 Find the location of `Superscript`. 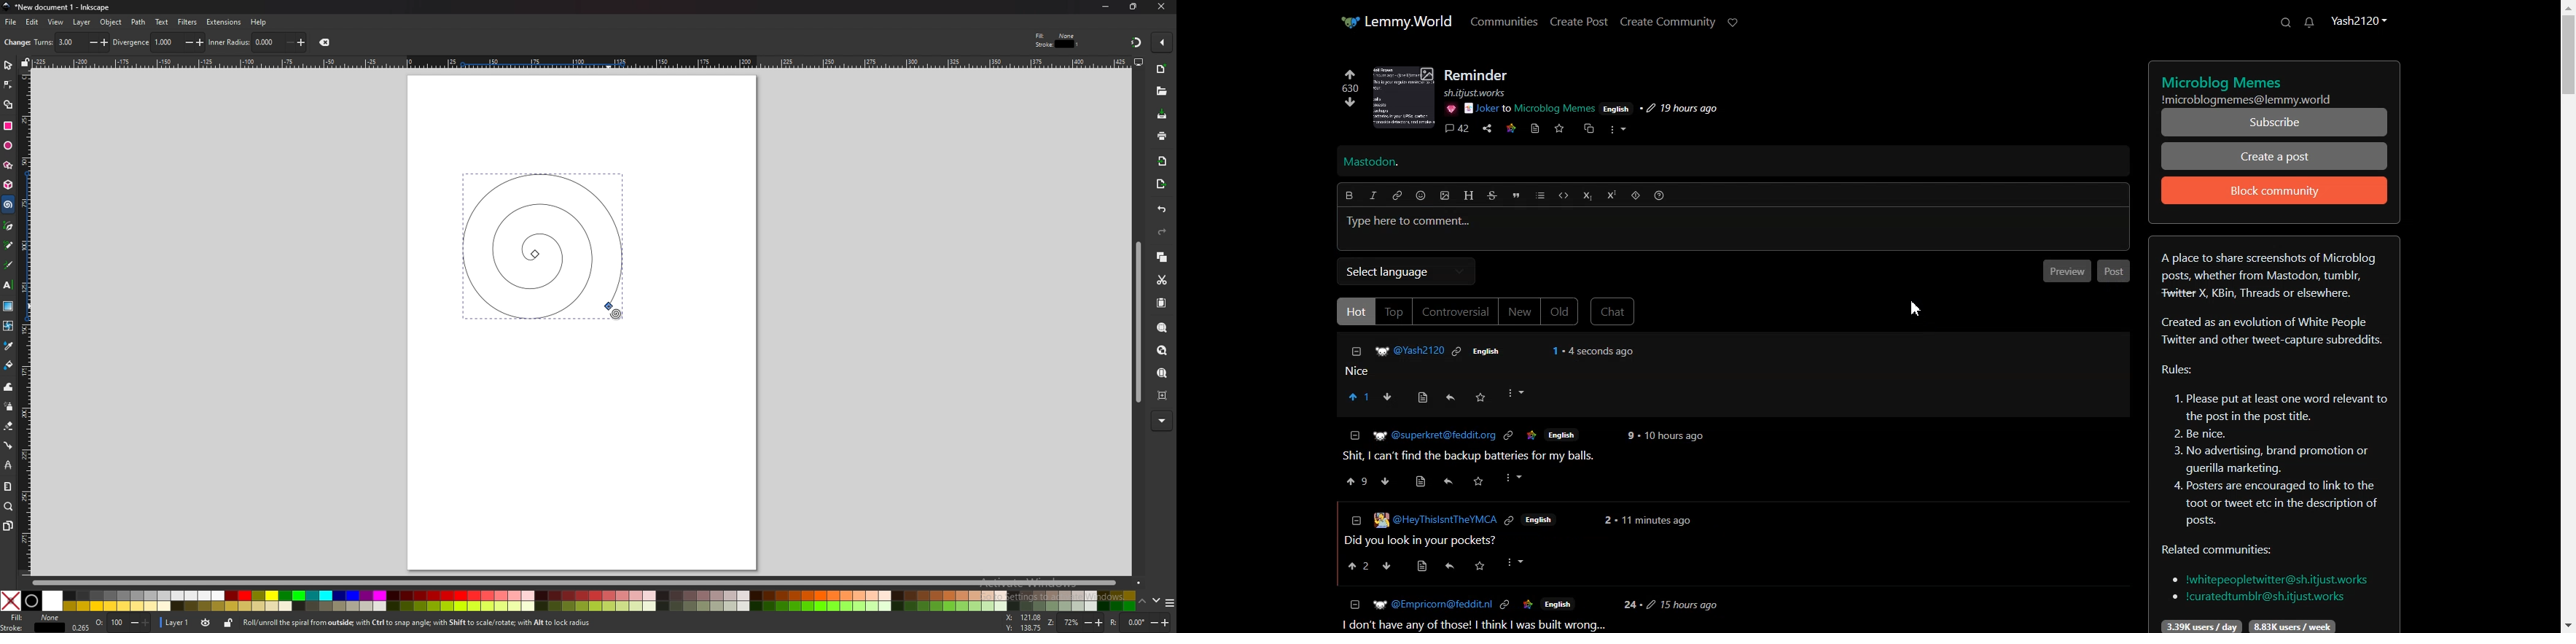

Superscript is located at coordinates (1612, 195).